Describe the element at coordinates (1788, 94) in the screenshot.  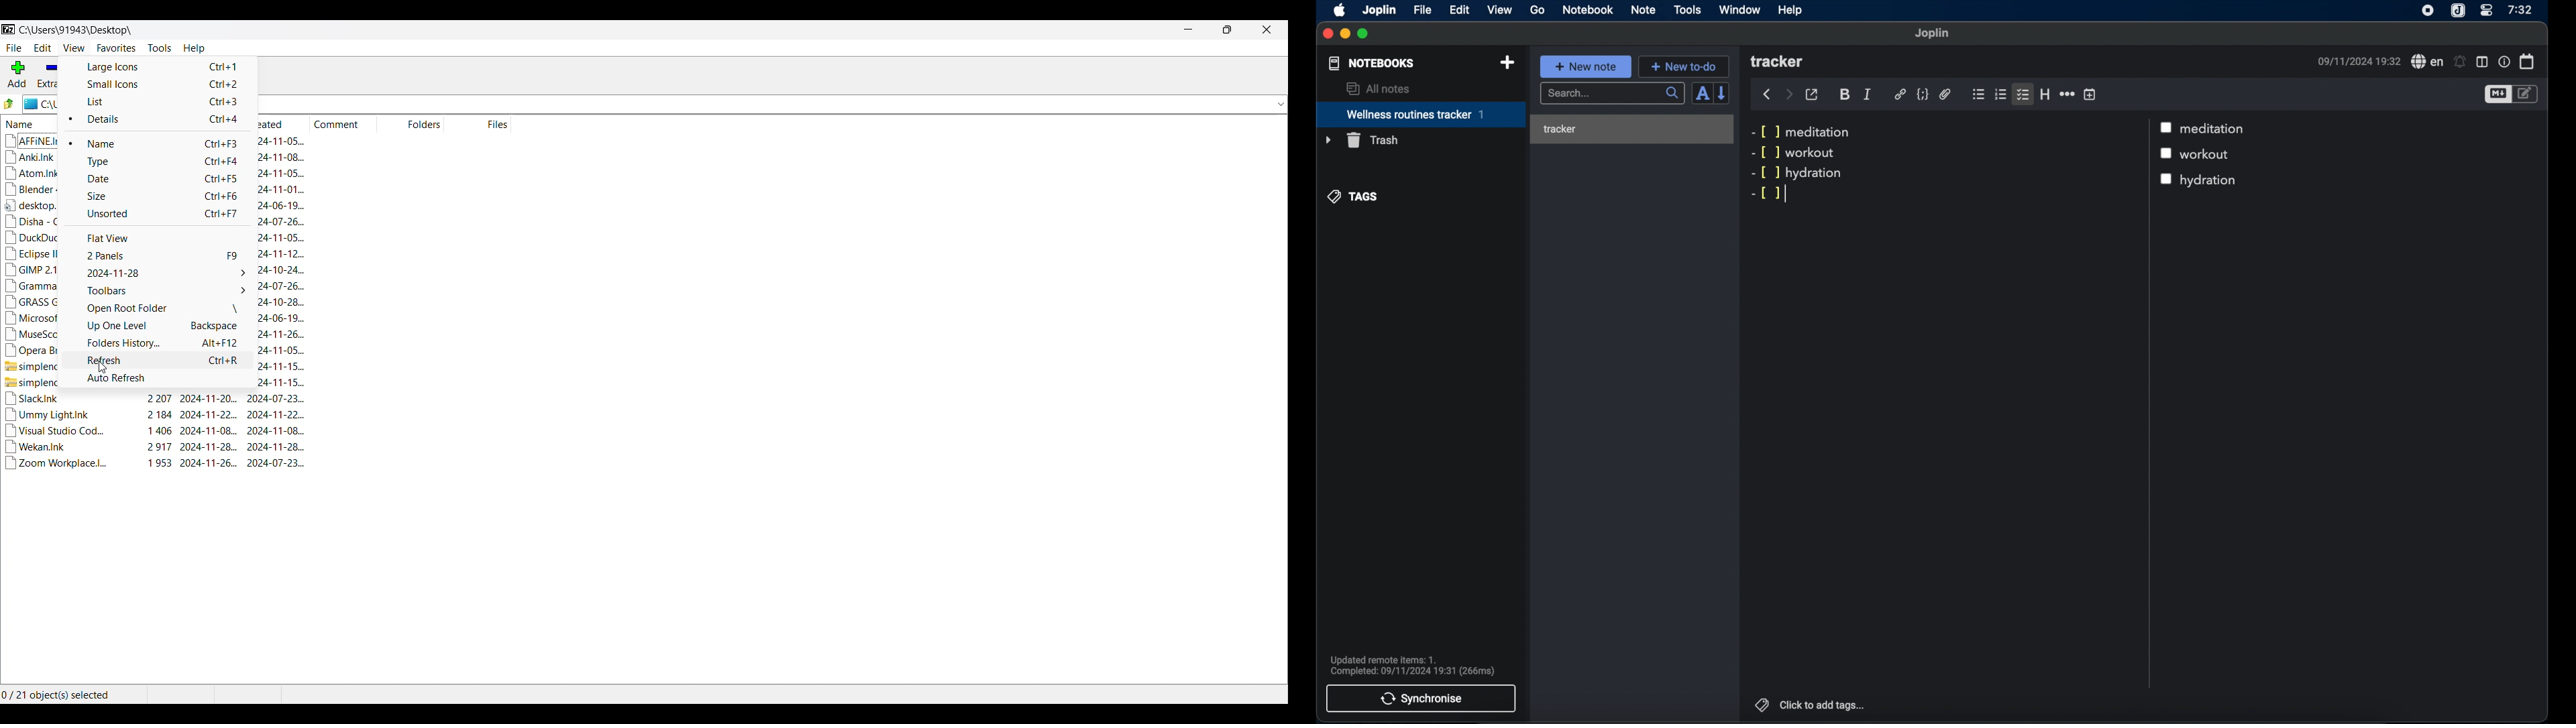
I see `forward` at that location.